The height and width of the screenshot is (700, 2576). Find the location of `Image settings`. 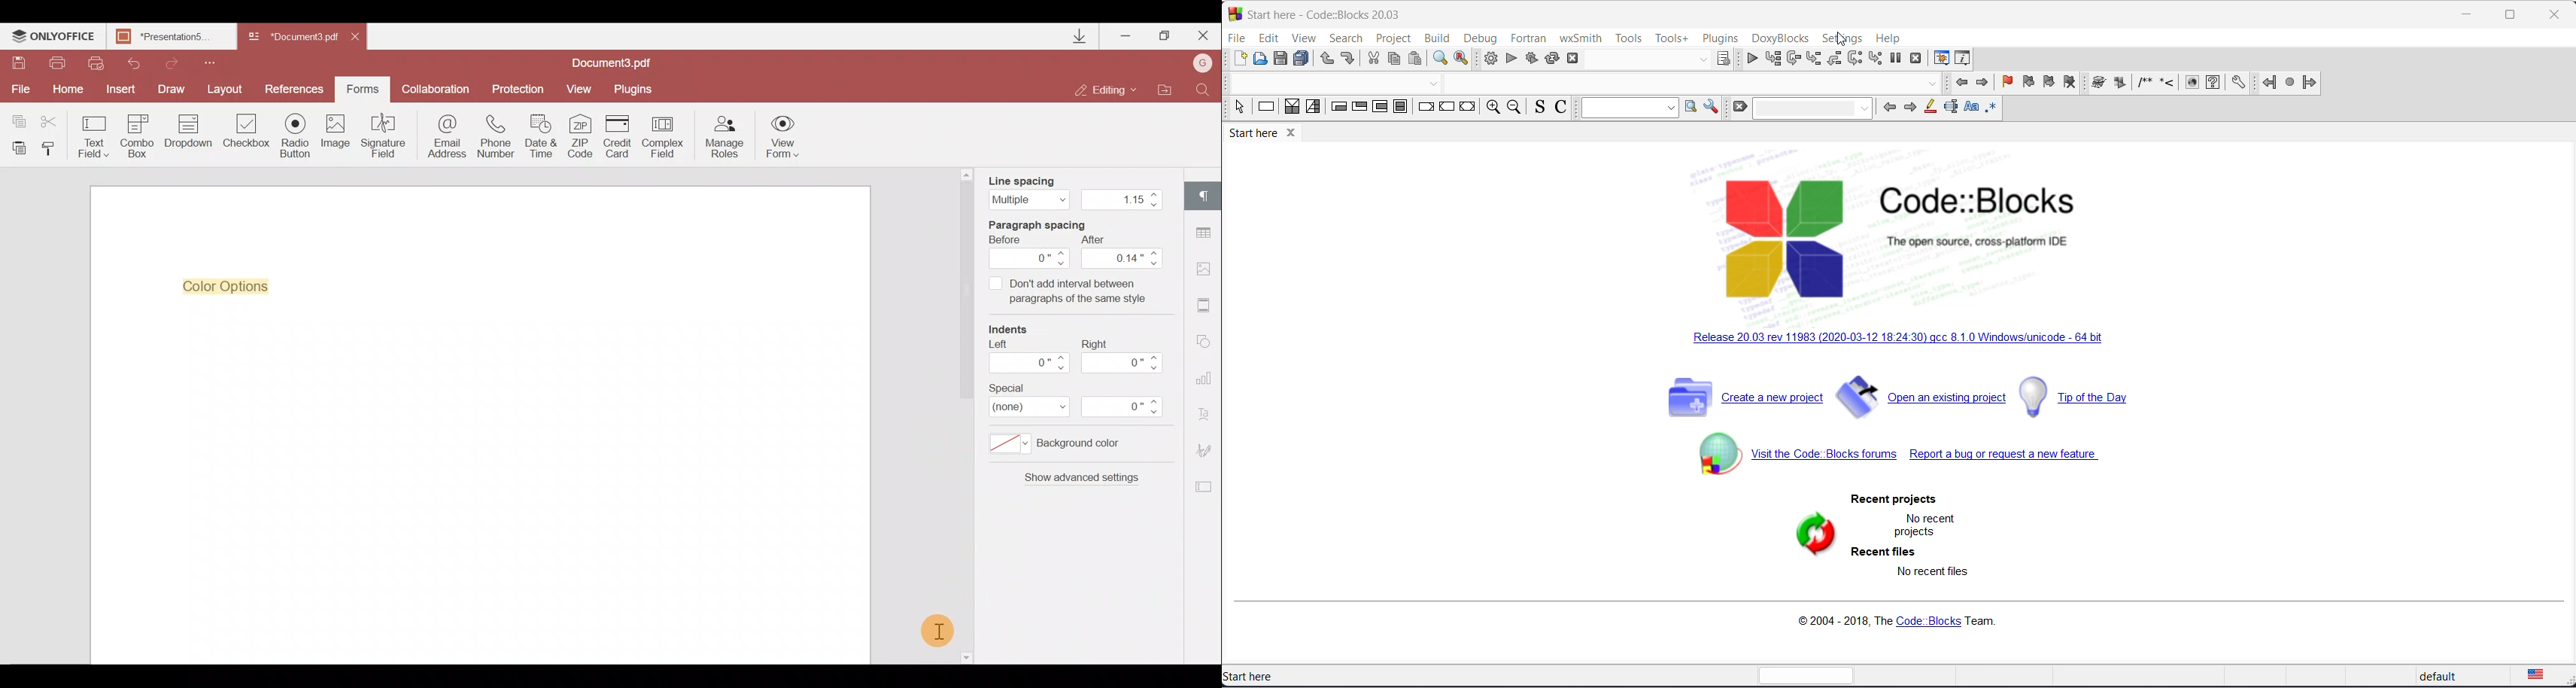

Image settings is located at coordinates (1208, 268).